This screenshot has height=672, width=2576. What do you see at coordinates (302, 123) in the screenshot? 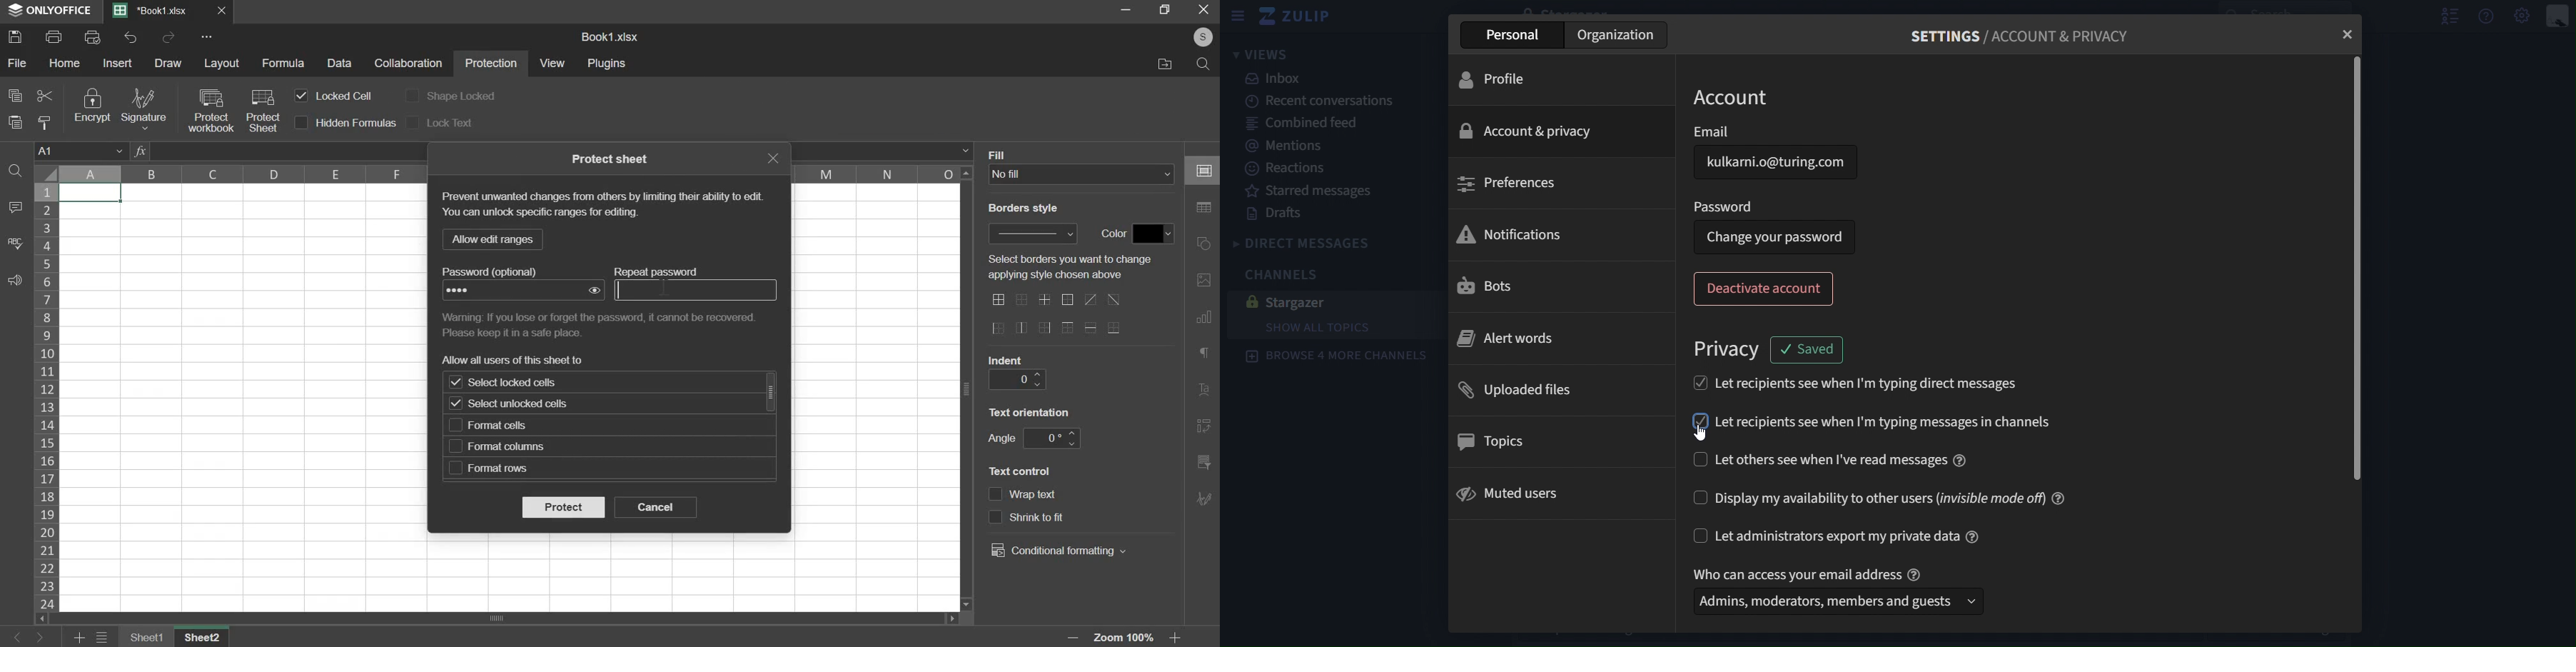
I see `checkbox` at bounding box center [302, 123].